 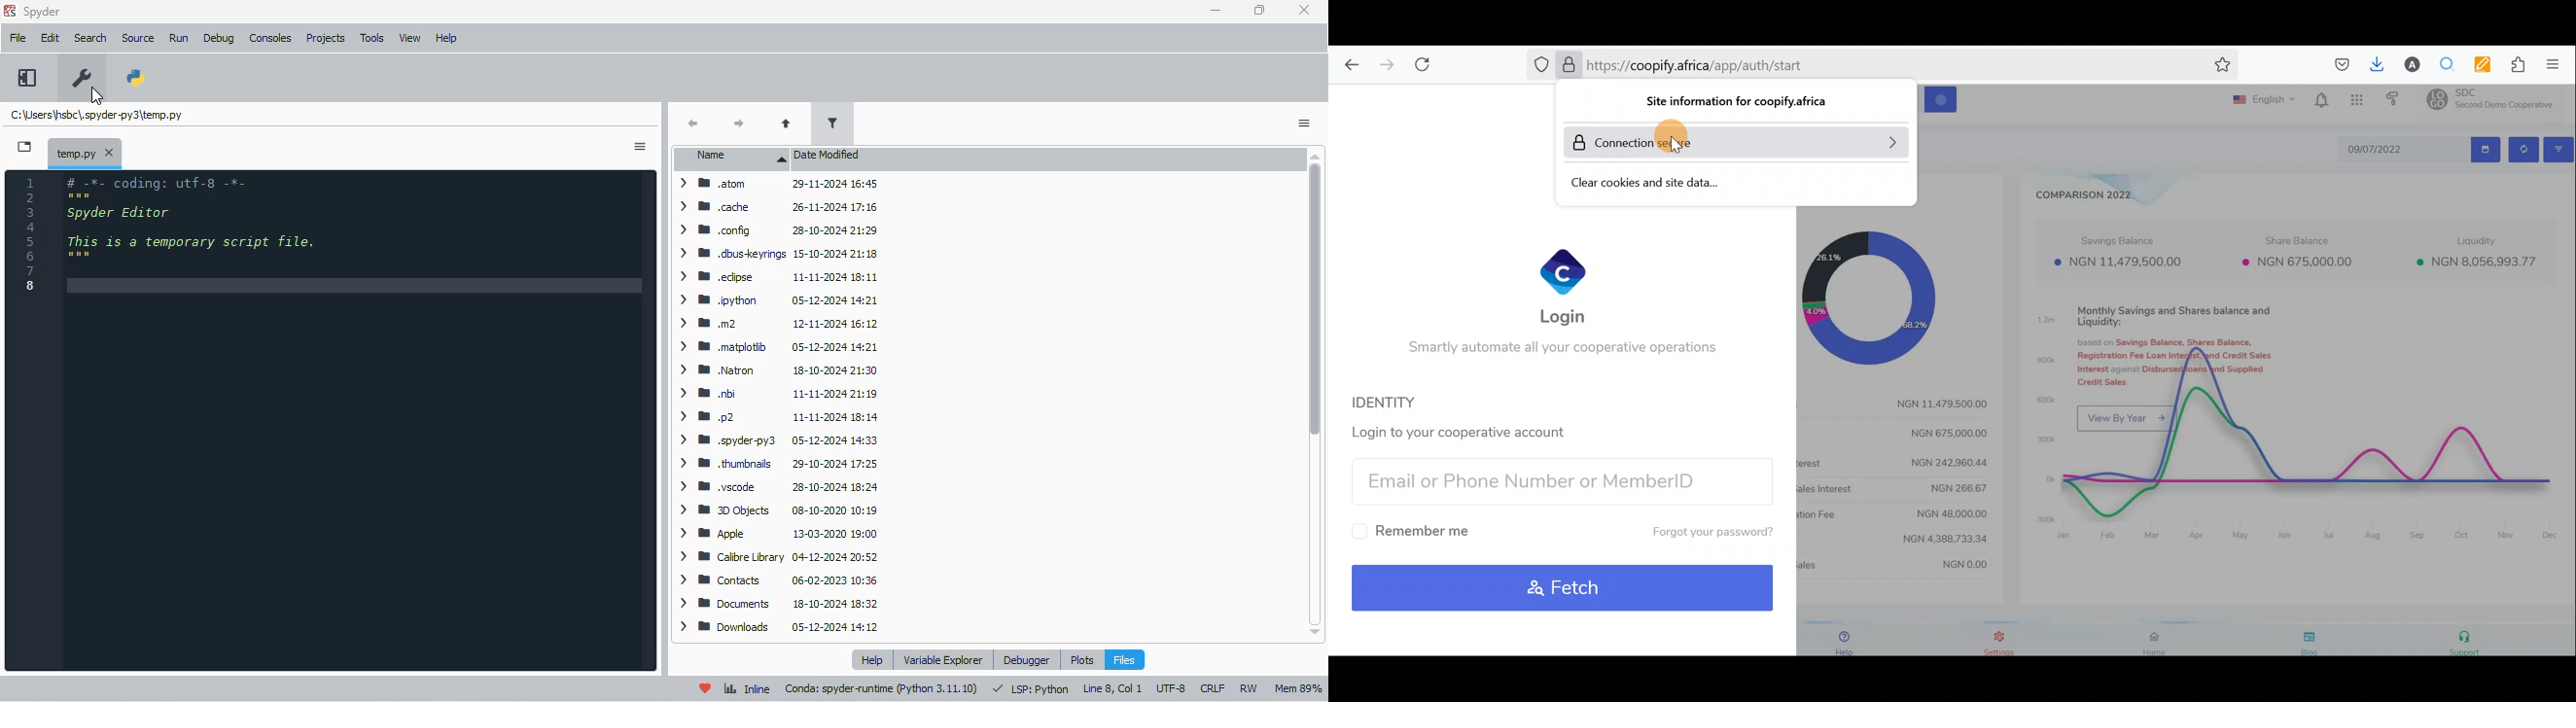 I want to click on mem 89%, so click(x=1298, y=689).